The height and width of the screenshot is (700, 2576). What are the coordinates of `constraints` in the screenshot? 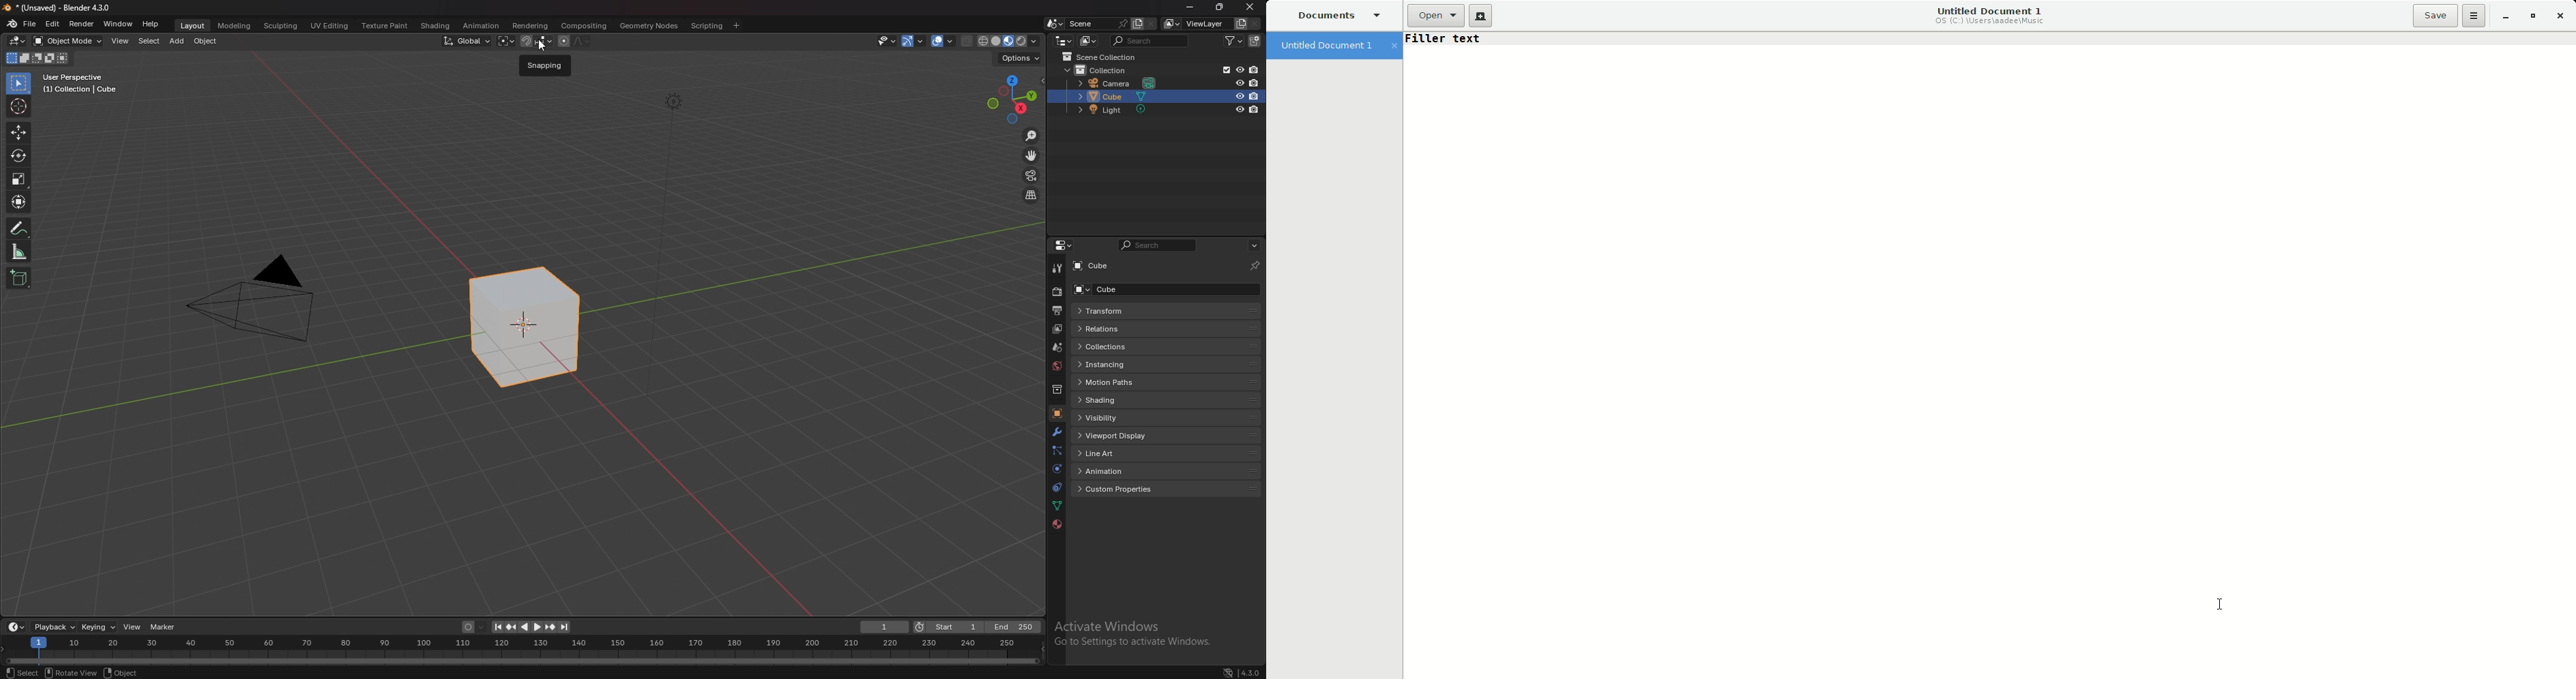 It's located at (1057, 487).